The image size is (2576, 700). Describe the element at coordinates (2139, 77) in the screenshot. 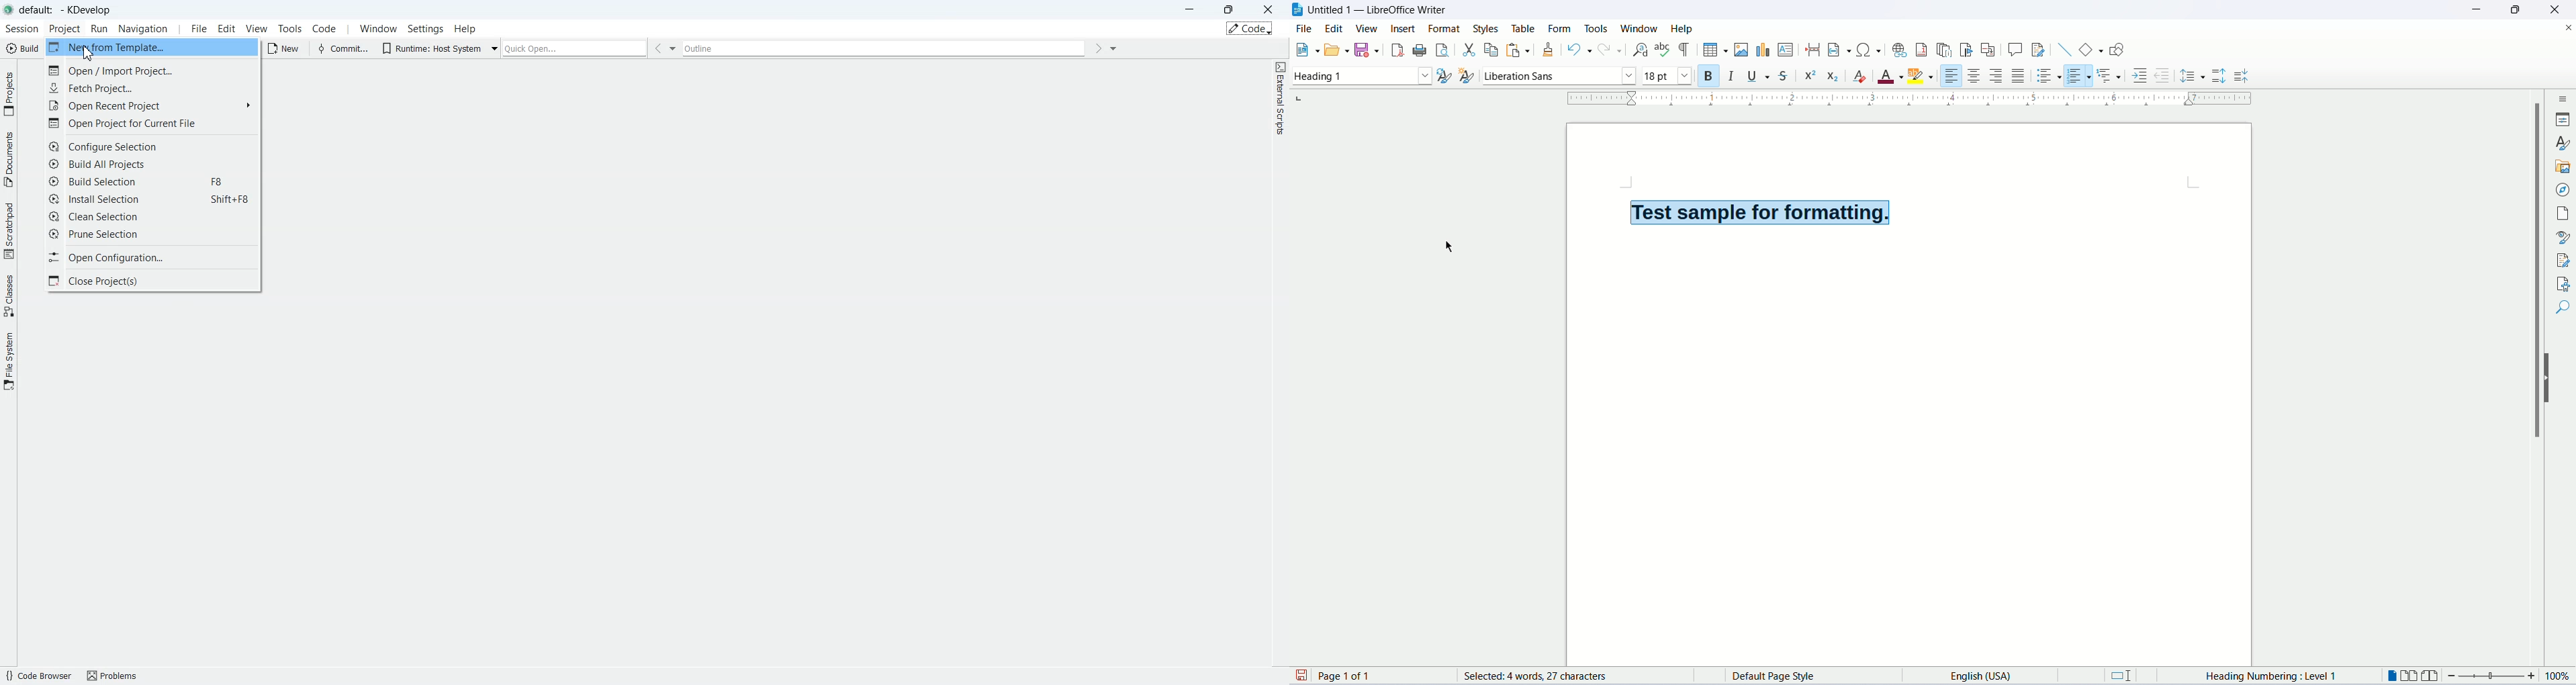

I see `increase indent` at that location.